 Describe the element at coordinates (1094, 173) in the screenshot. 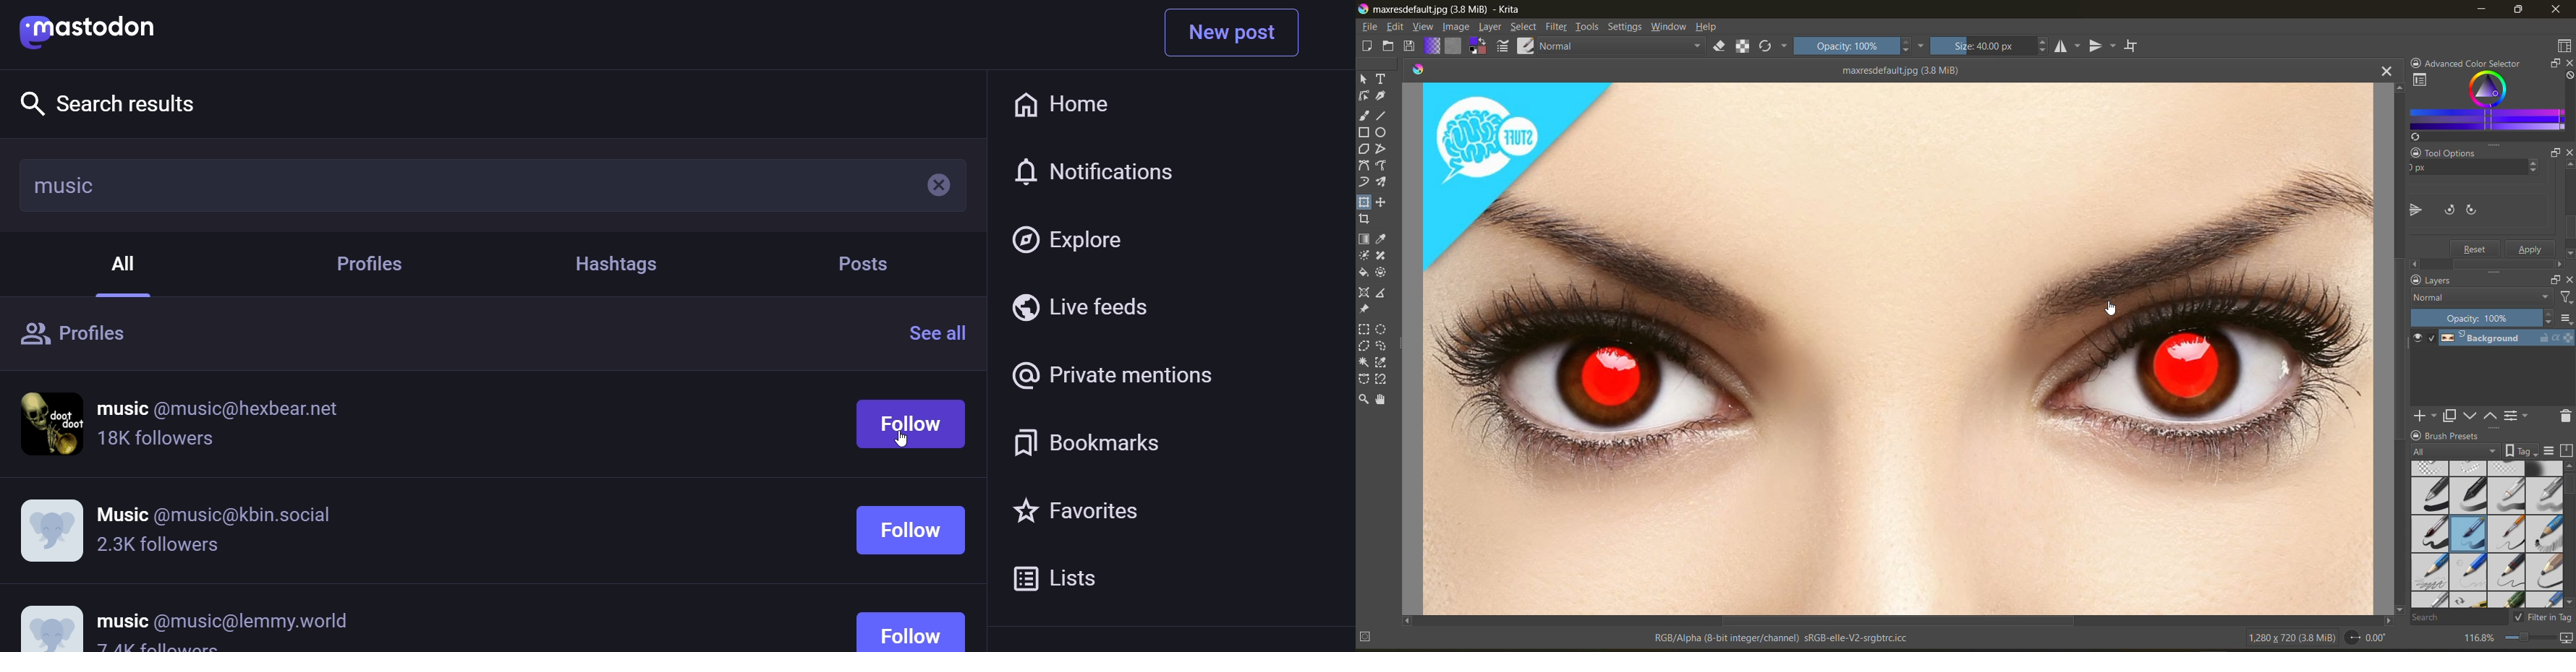

I see `notification` at that location.